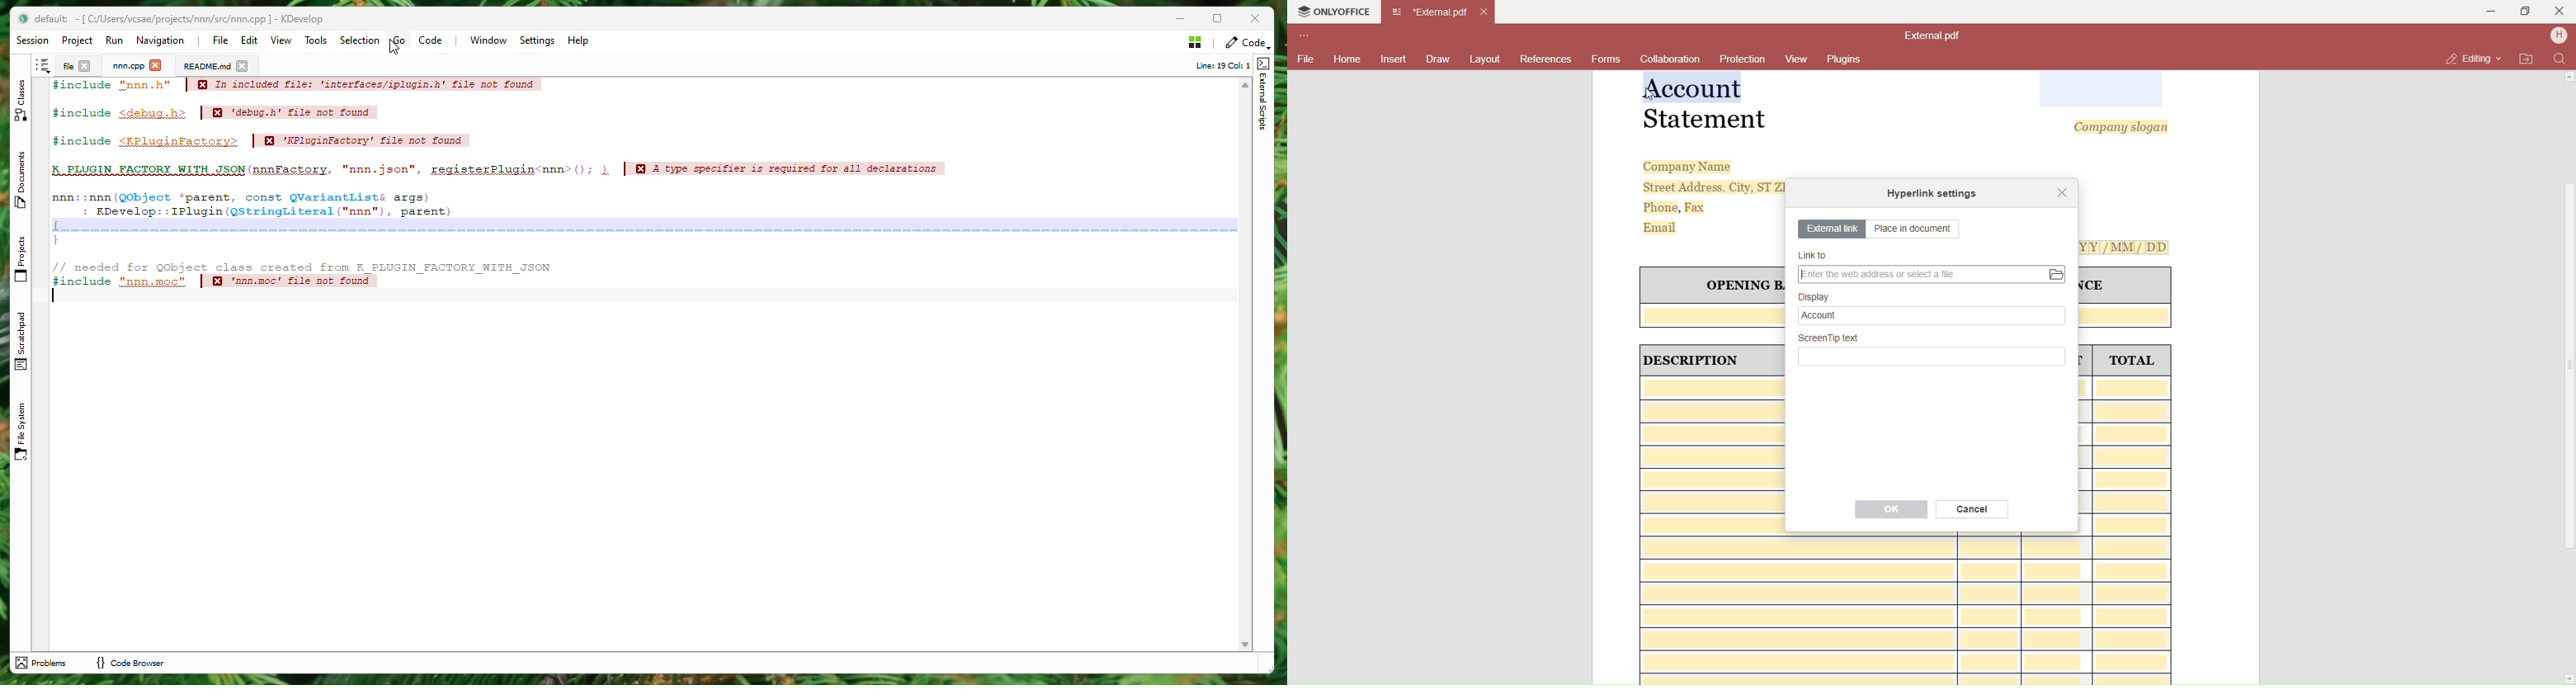  What do you see at coordinates (1832, 229) in the screenshot?
I see `External link` at bounding box center [1832, 229].